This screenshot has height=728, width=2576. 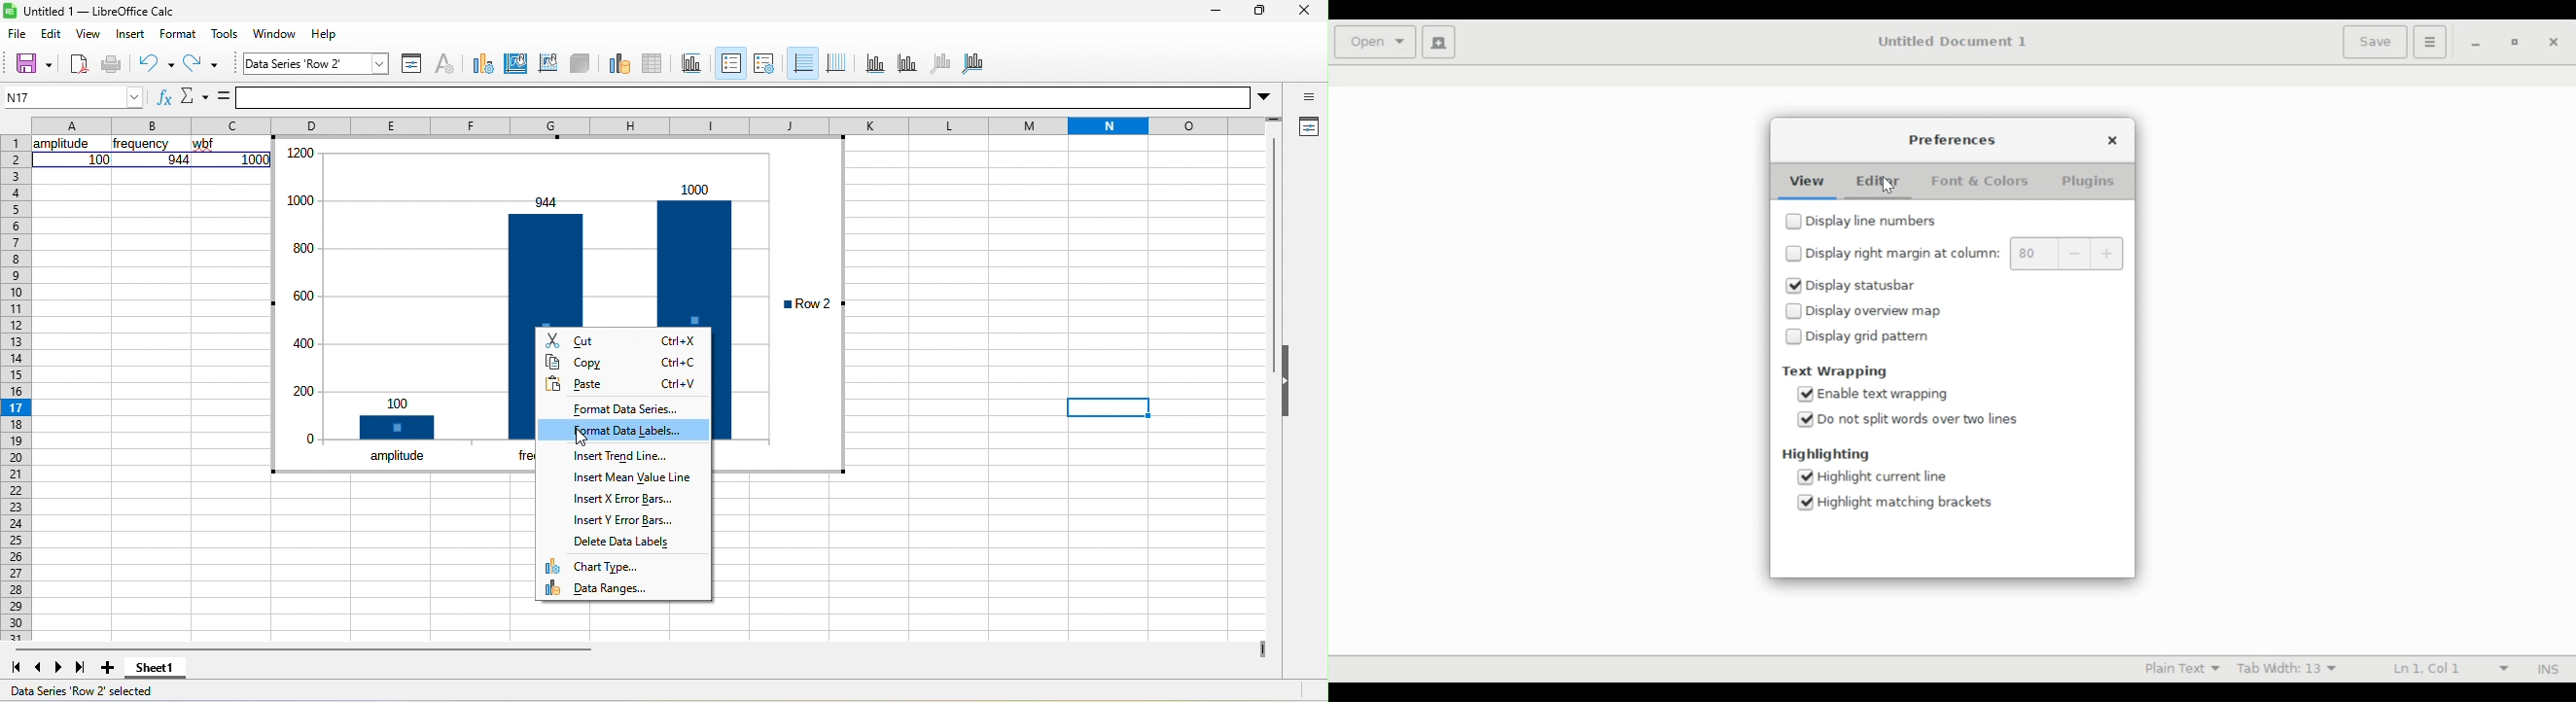 What do you see at coordinates (78, 63) in the screenshot?
I see `new` at bounding box center [78, 63].